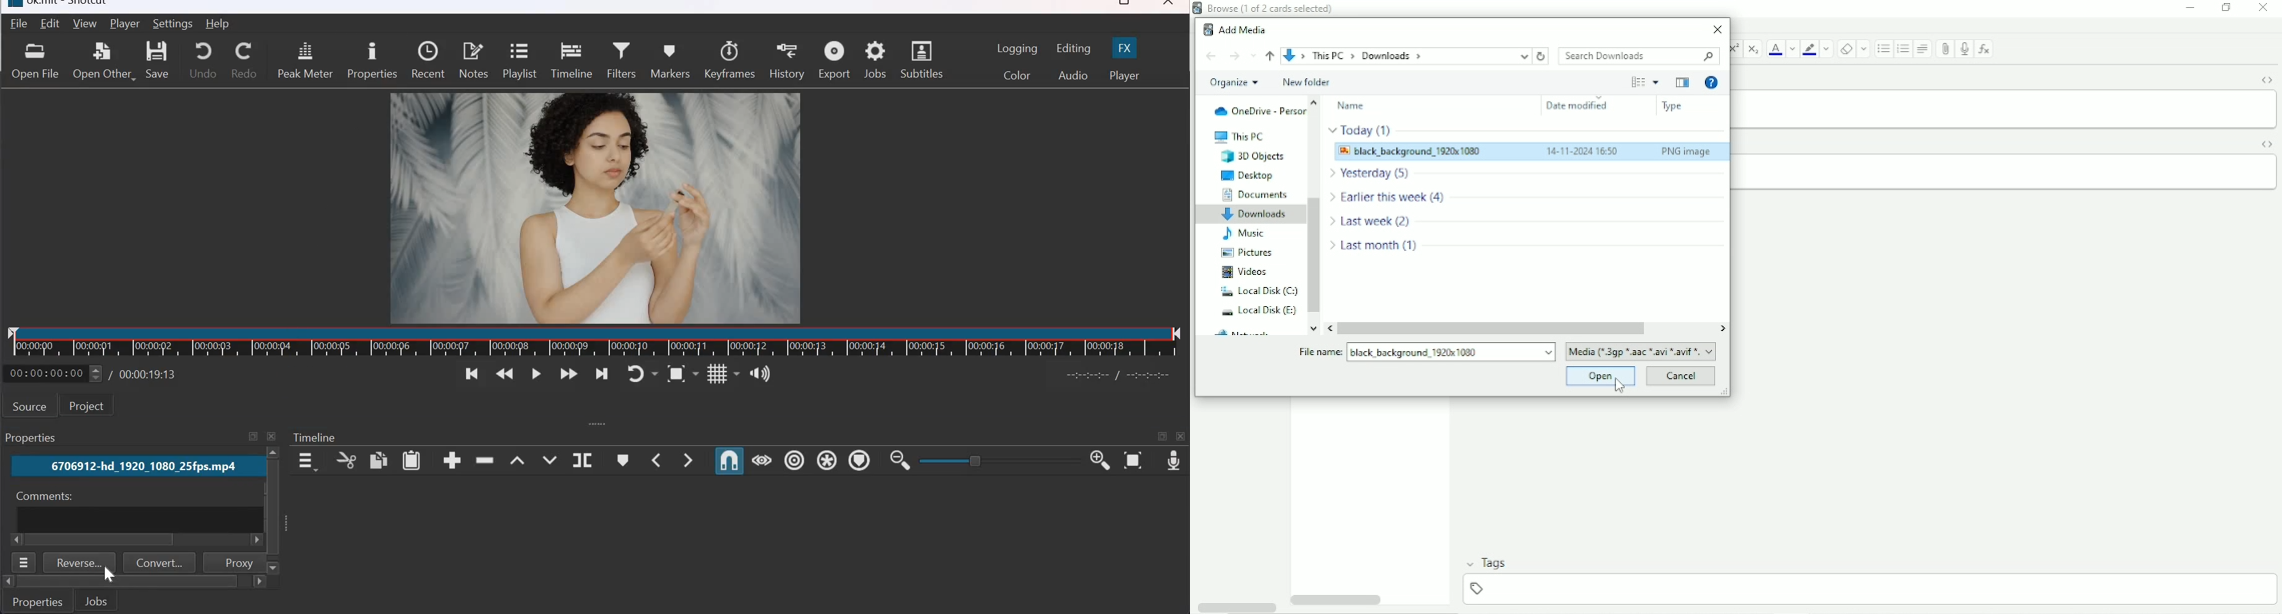 Image resolution: width=2296 pixels, height=616 pixels. Describe the element at coordinates (1101, 461) in the screenshot. I see `Zoom Timeline in` at that location.